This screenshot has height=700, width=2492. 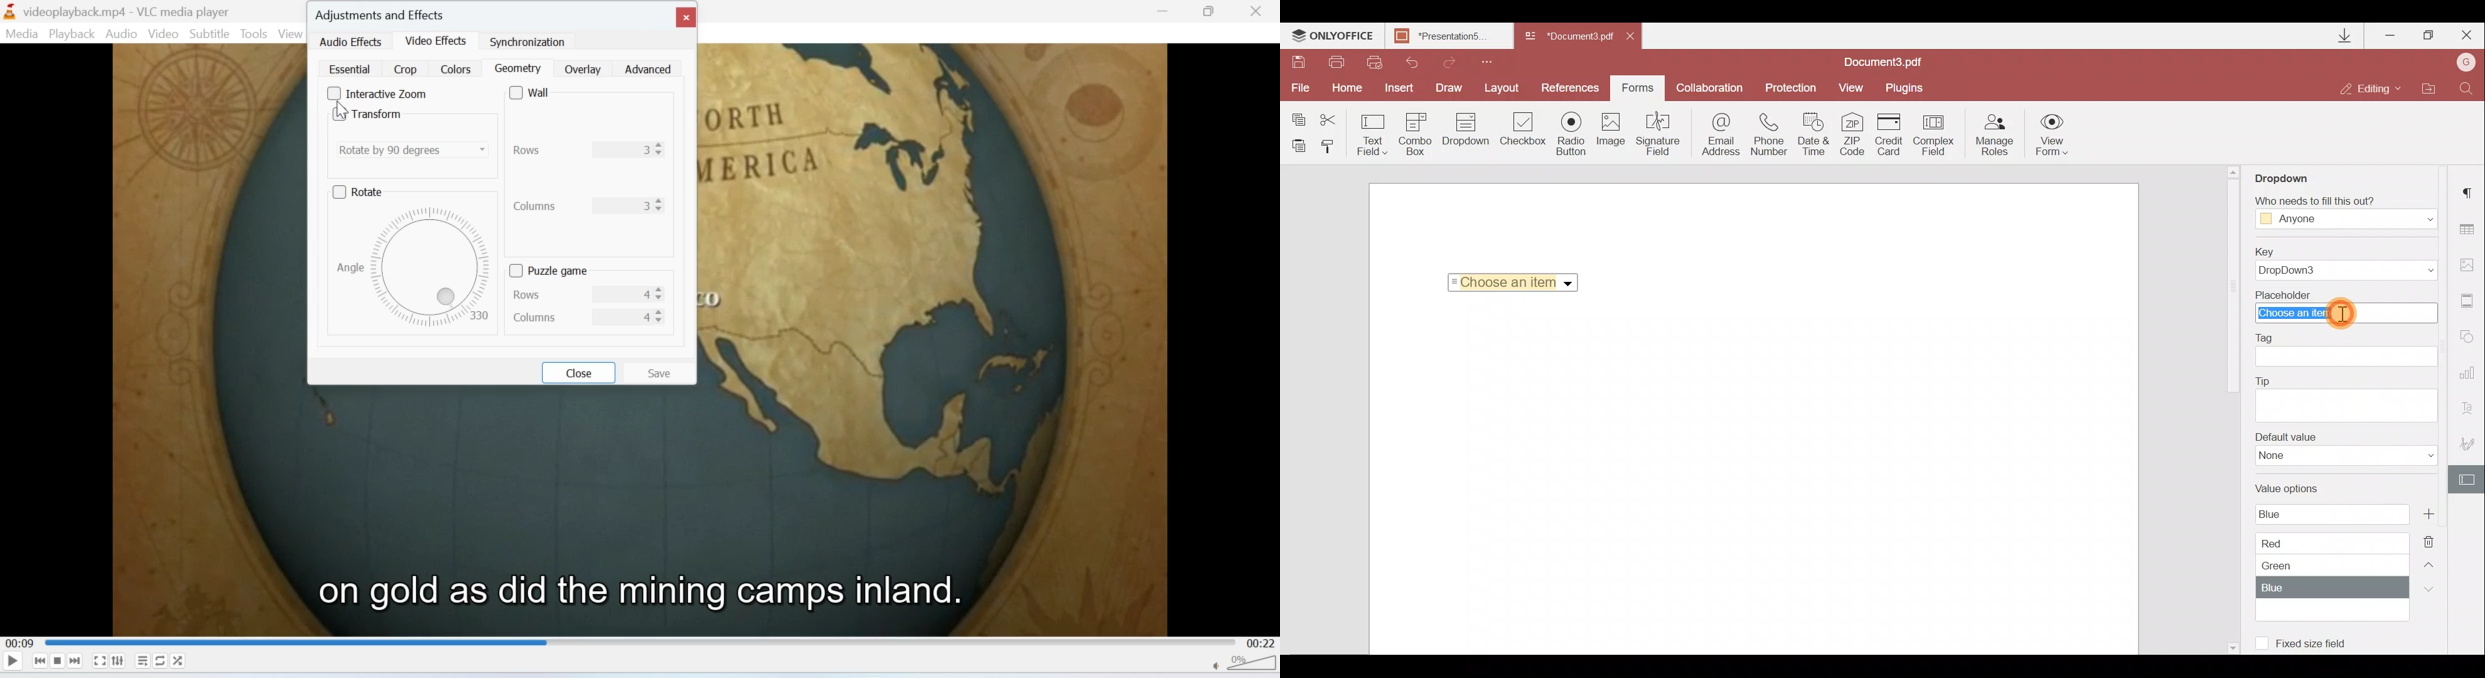 What do you see at coordinates (2232, 646) in the screenshot?
I see `Scroll down` at bounding box center [2232, 646].